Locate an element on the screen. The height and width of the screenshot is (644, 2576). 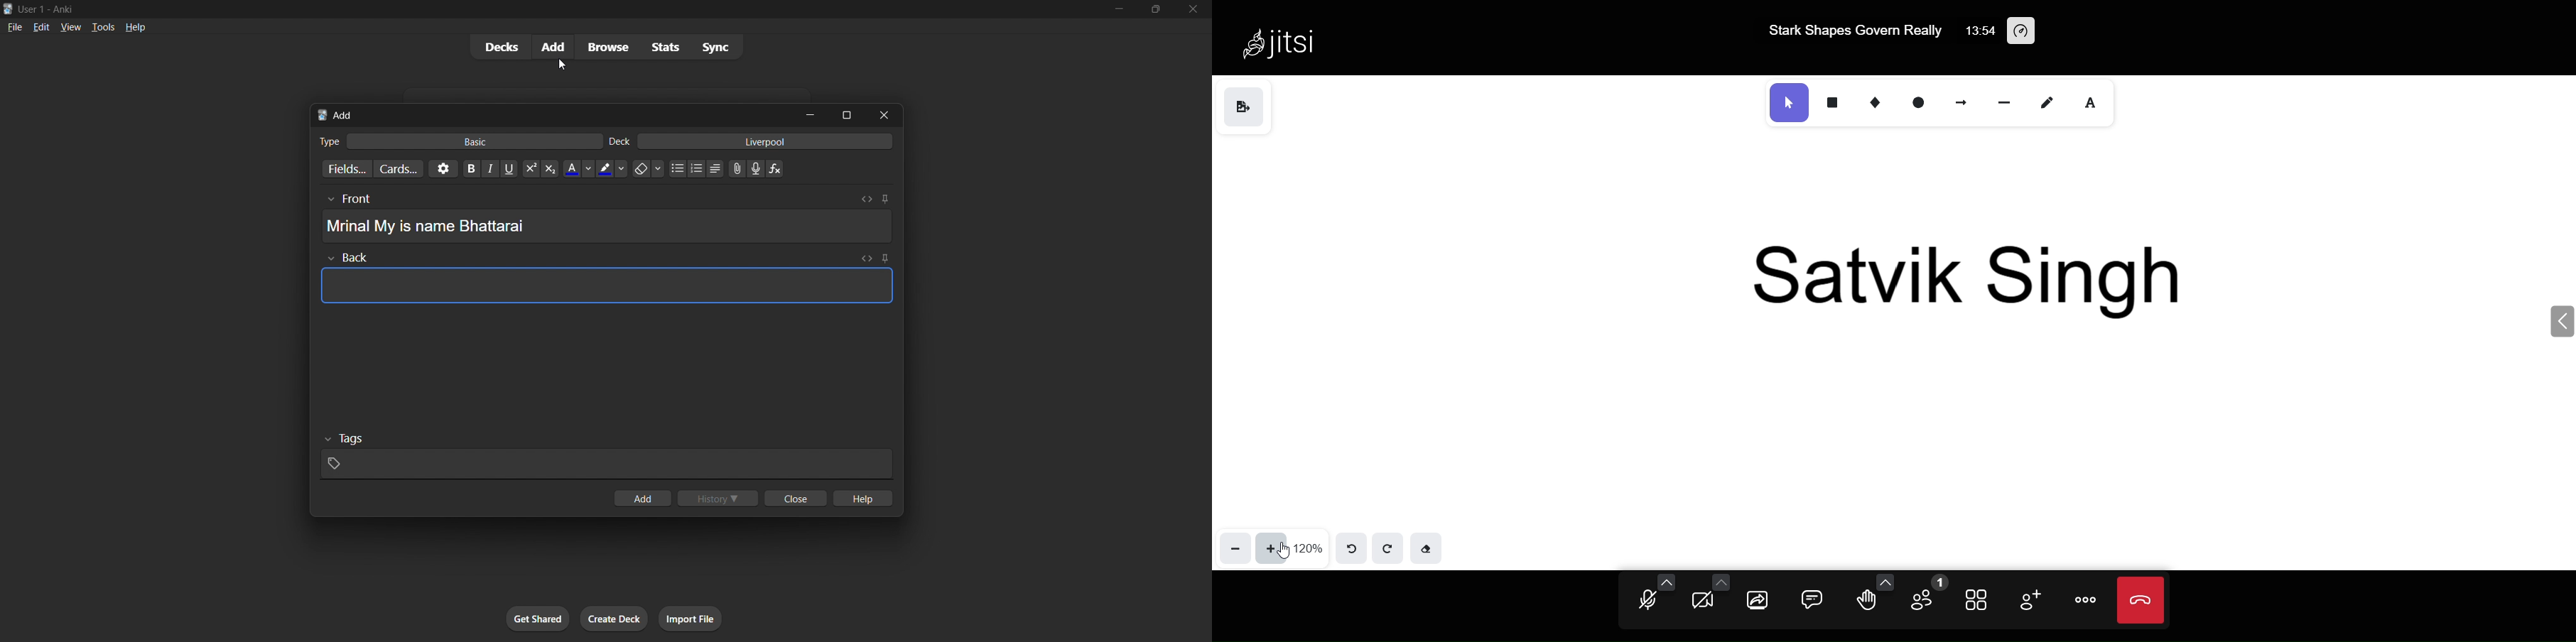
help is located at coordinates (865, 498).